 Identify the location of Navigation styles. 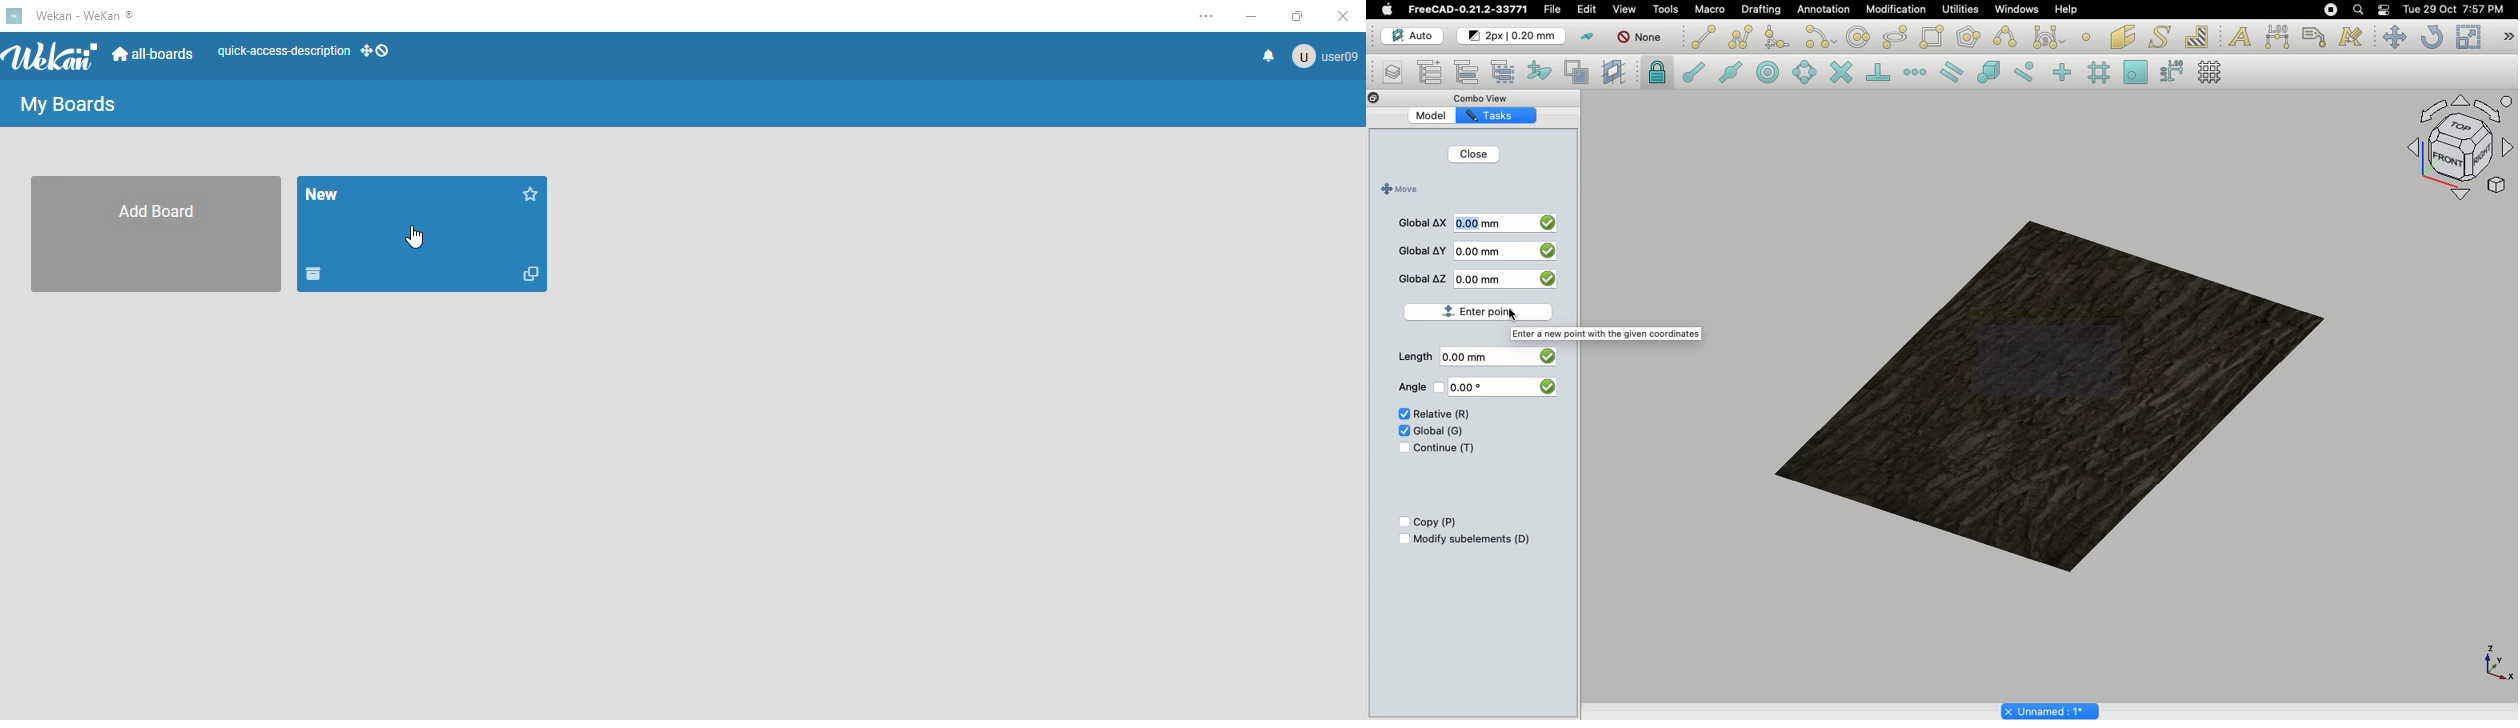
(2459, 150).